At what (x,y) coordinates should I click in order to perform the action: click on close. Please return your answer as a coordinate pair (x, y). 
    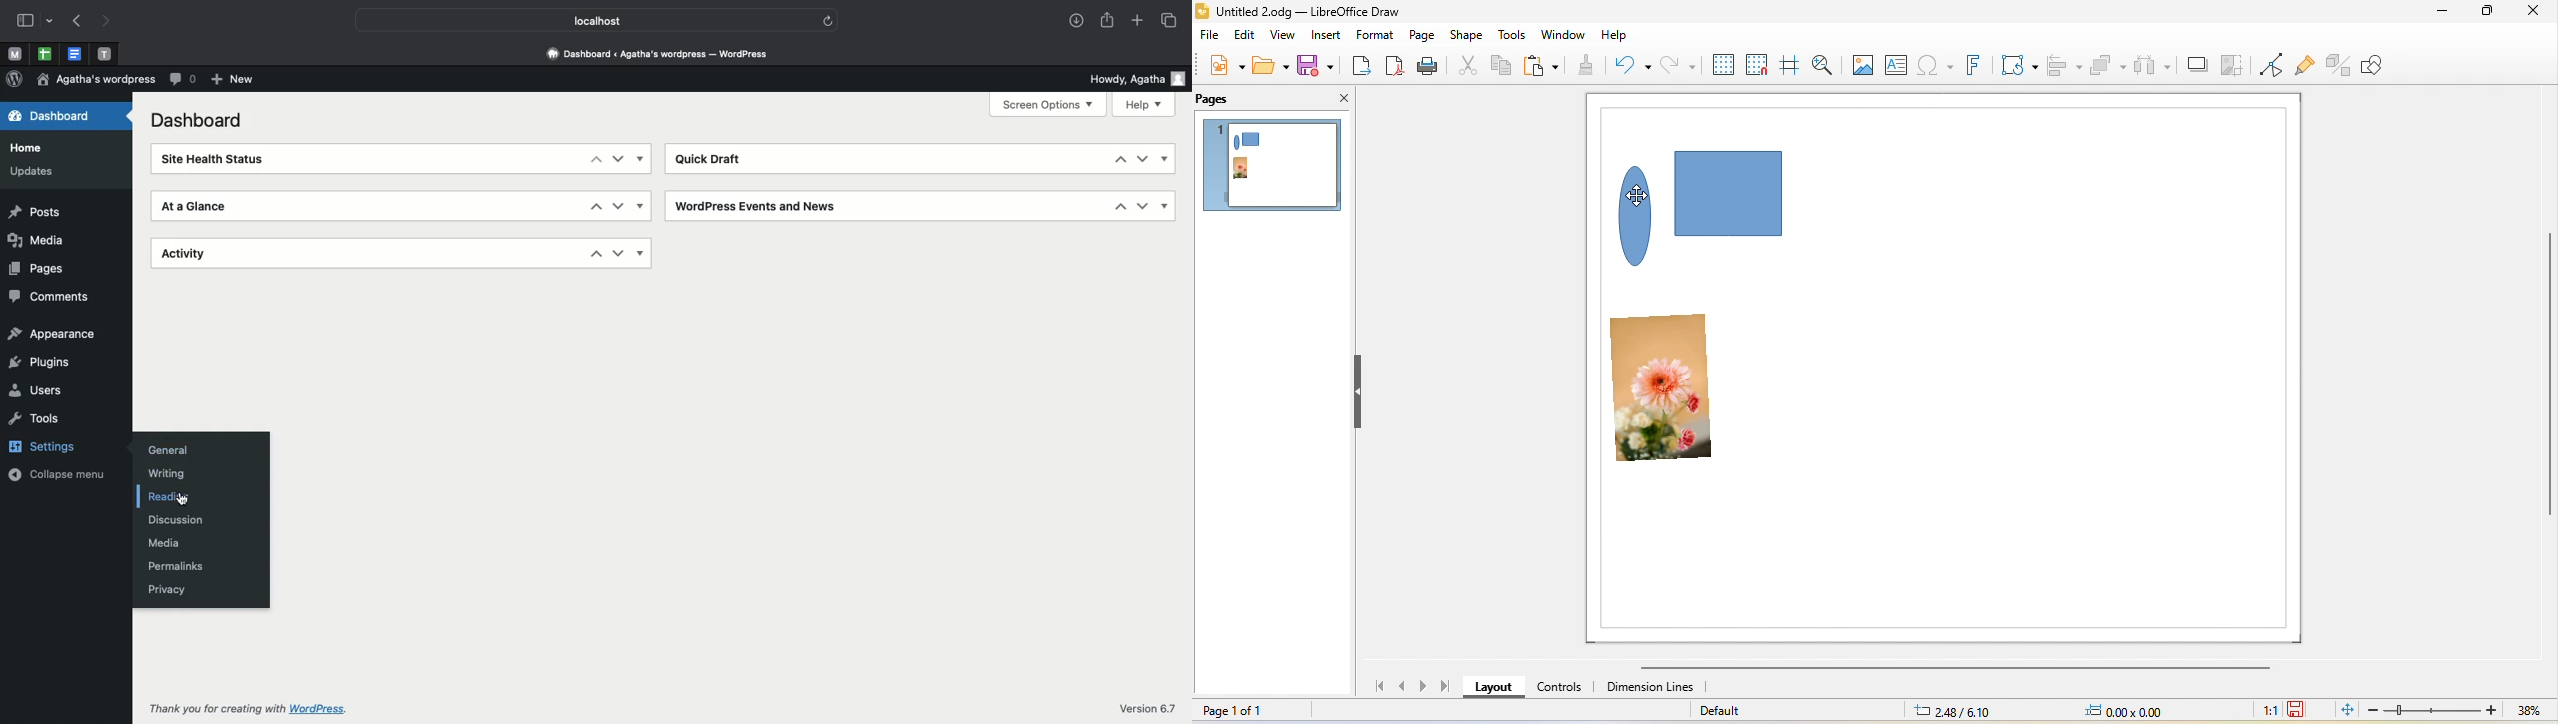
    Looking at the image, I should click on (1339, 99).